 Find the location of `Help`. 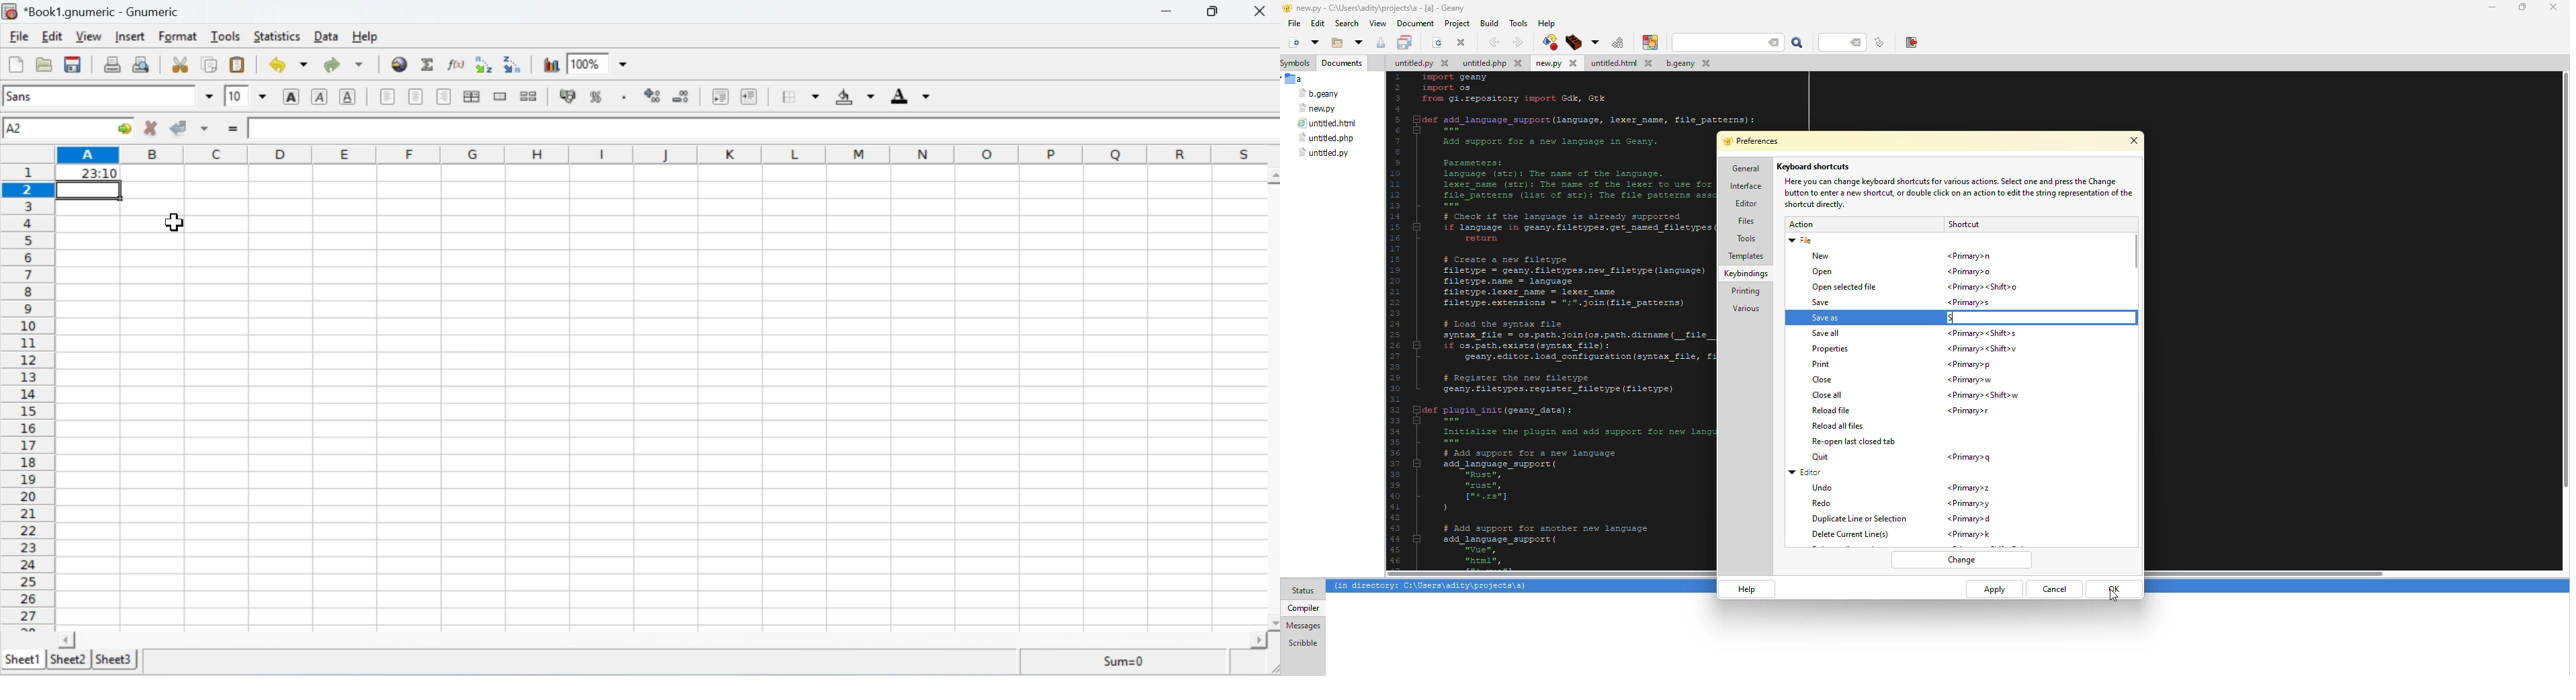

Help is located at coordinates (365, 36).